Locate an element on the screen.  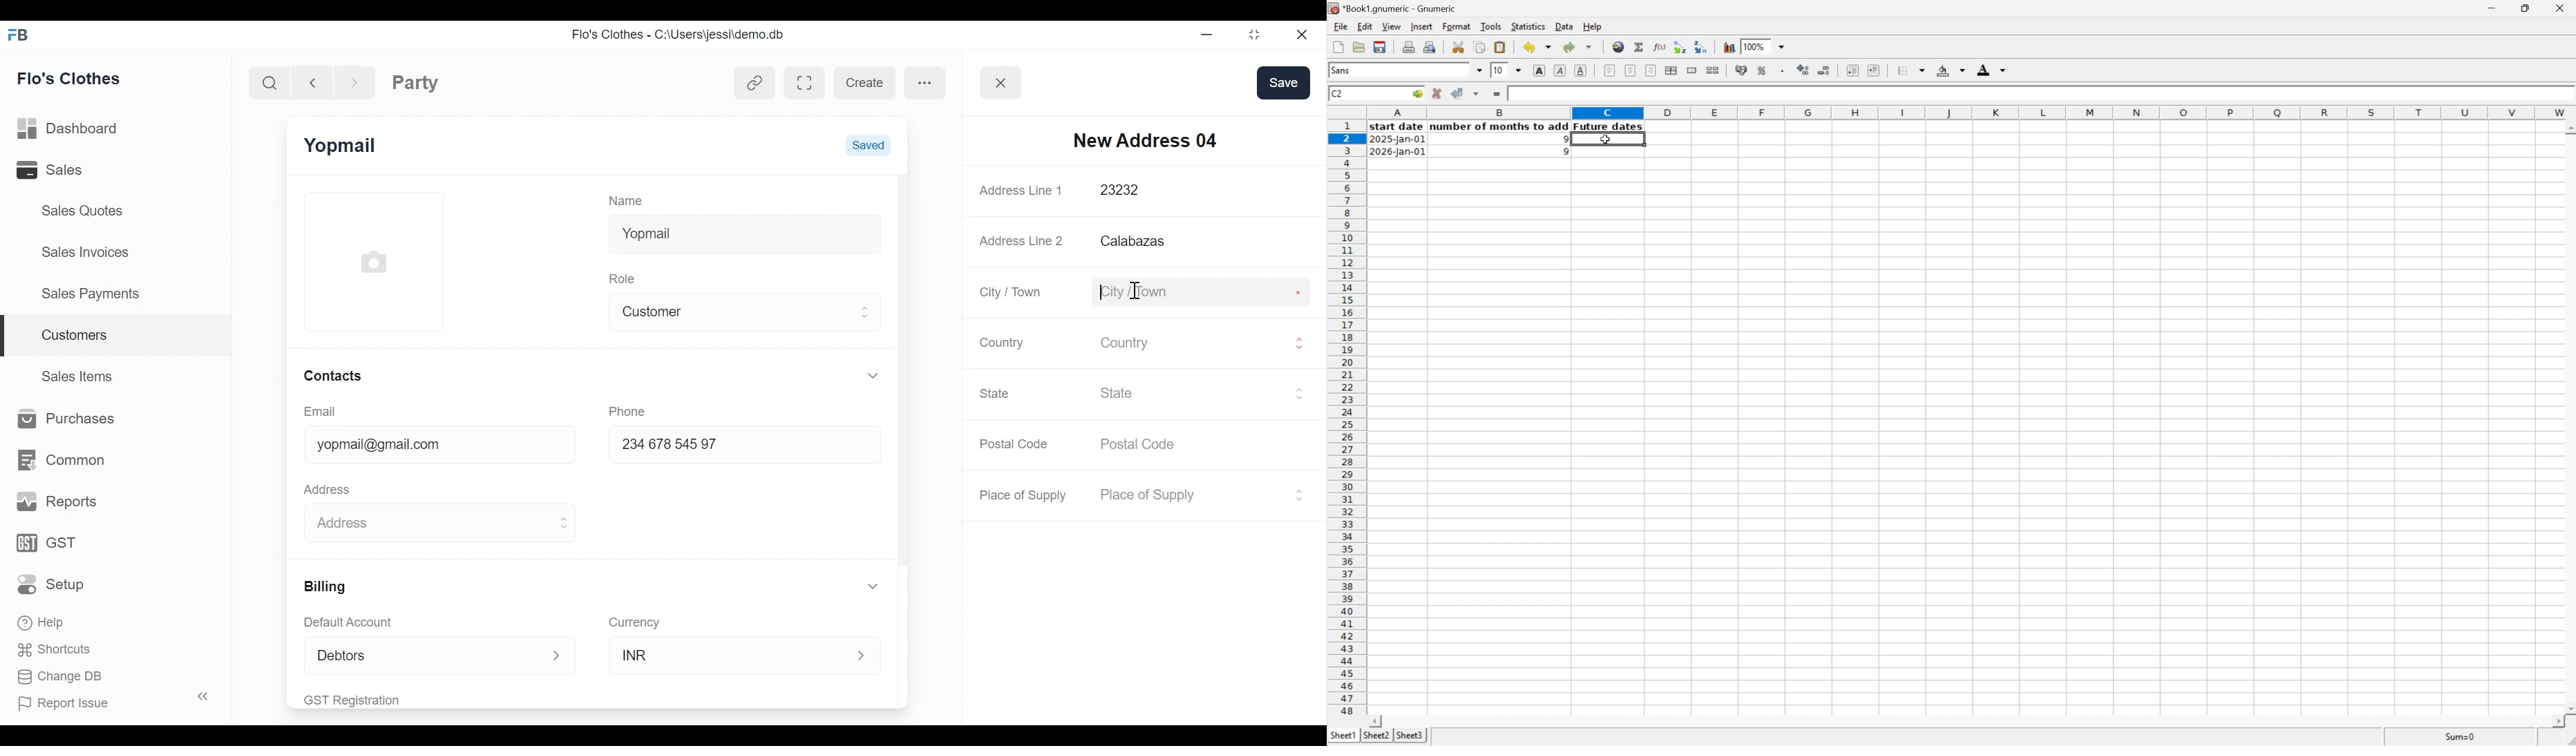
minimize is located at coordinates (1205, 34).